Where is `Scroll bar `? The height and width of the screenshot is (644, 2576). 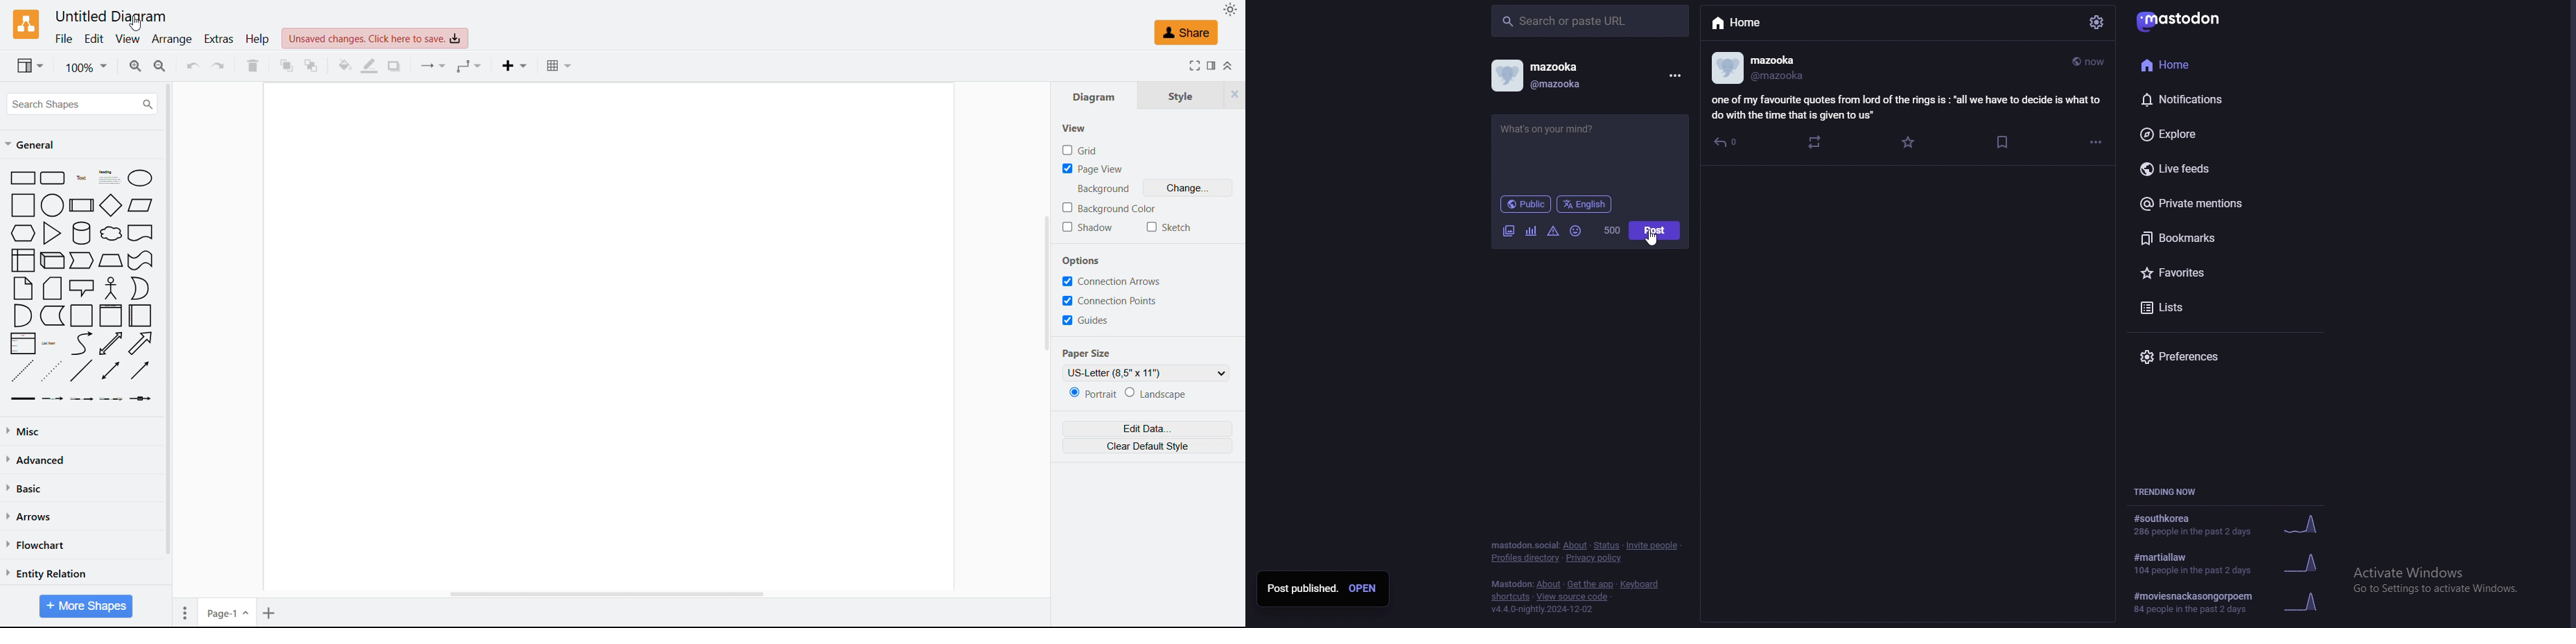
Scroll bar  is located at coordinates (169, 319).